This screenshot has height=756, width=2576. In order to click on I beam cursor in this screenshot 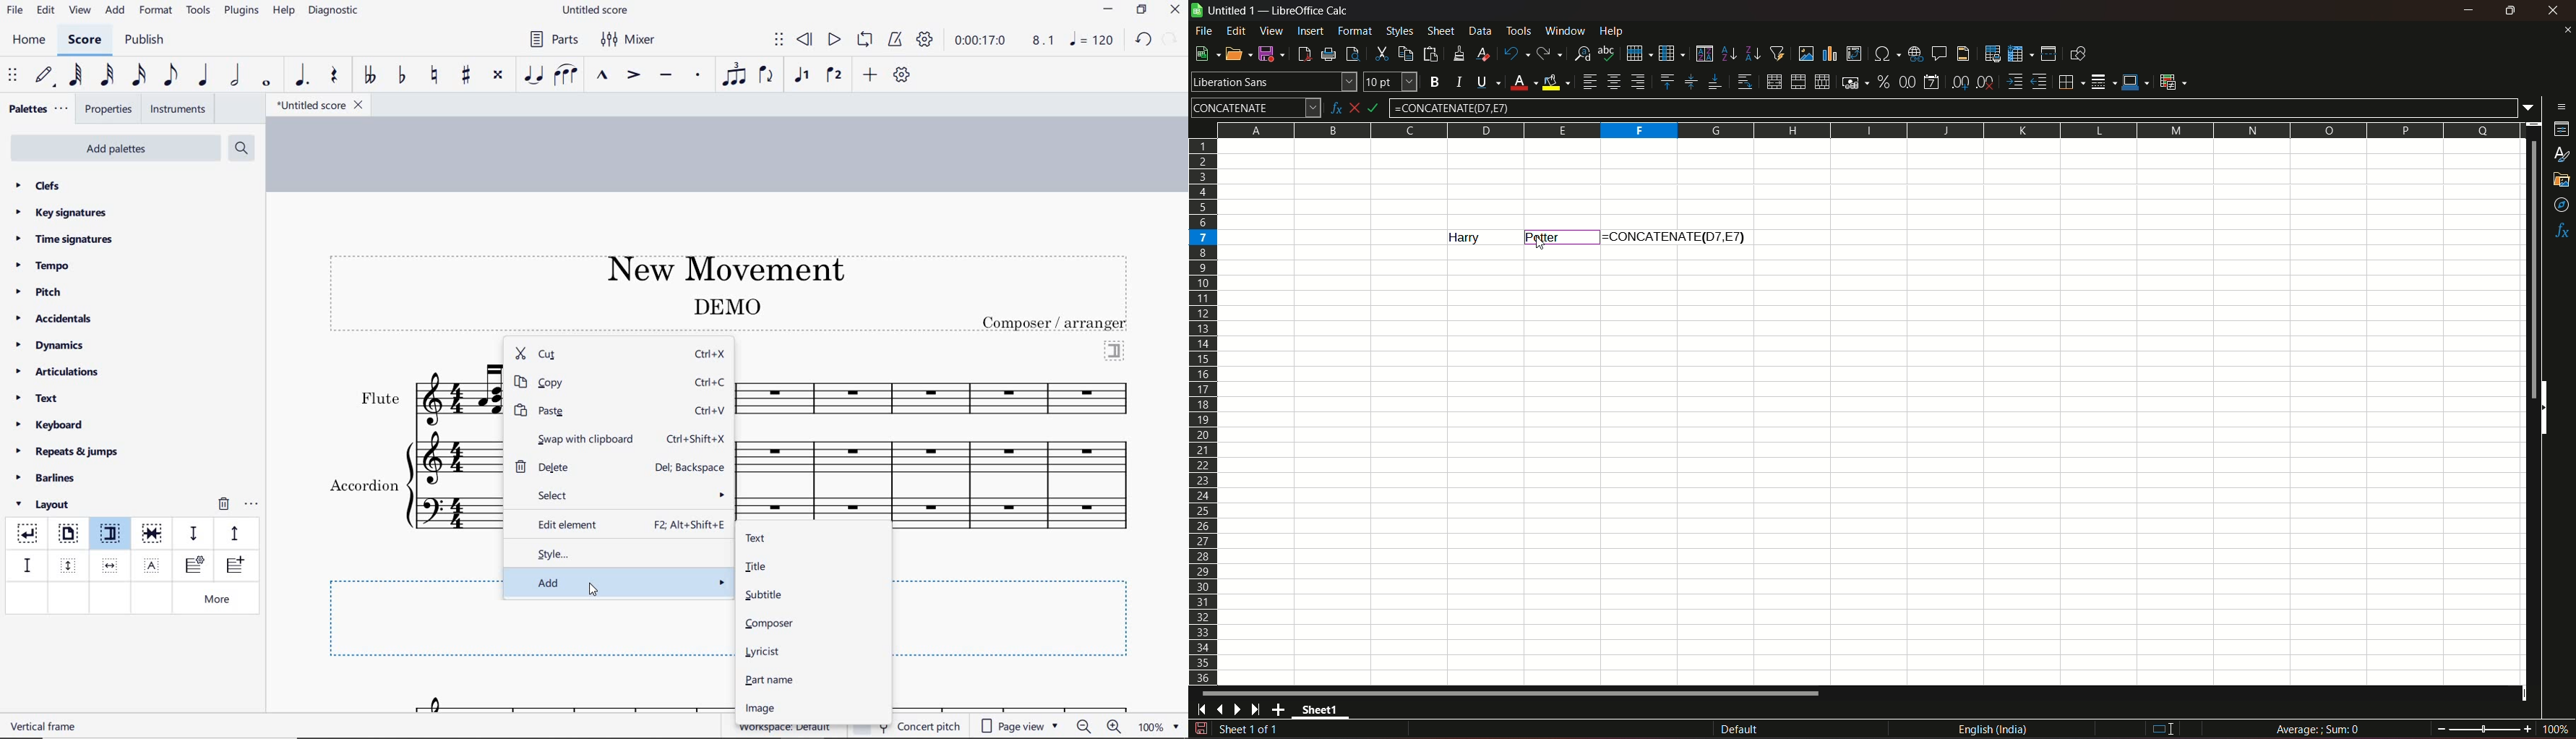, I will do `click(2164, 730)`.